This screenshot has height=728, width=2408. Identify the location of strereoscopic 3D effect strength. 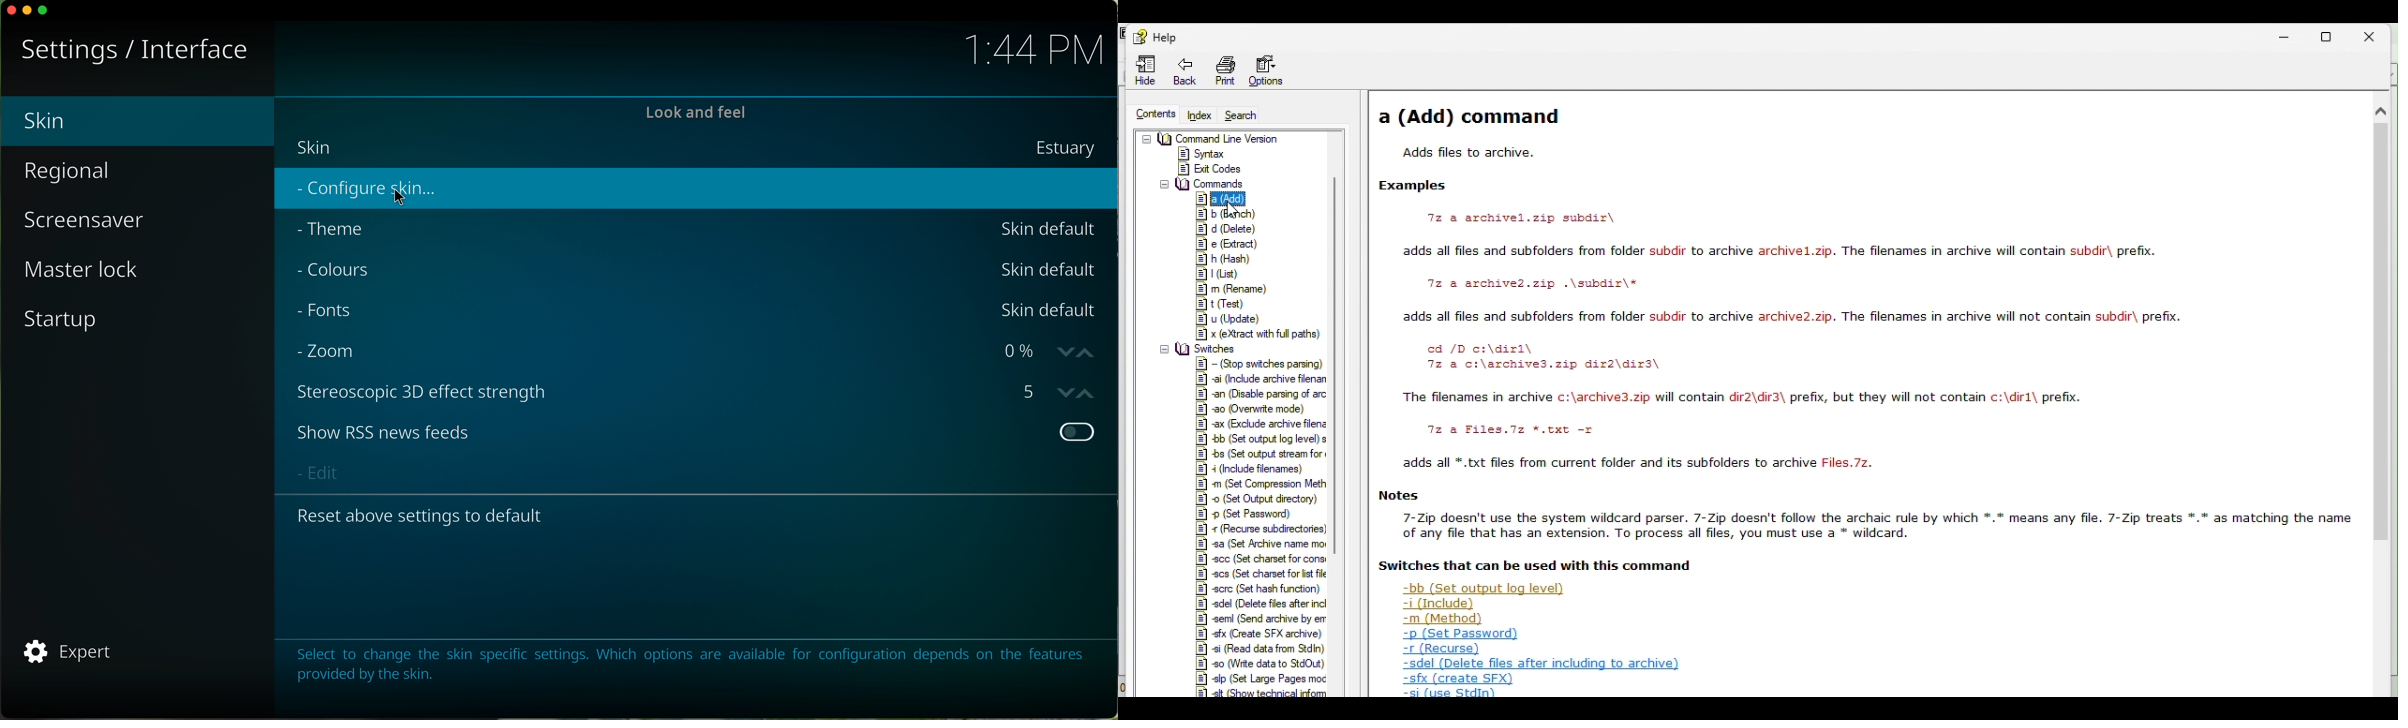
(425, 395).